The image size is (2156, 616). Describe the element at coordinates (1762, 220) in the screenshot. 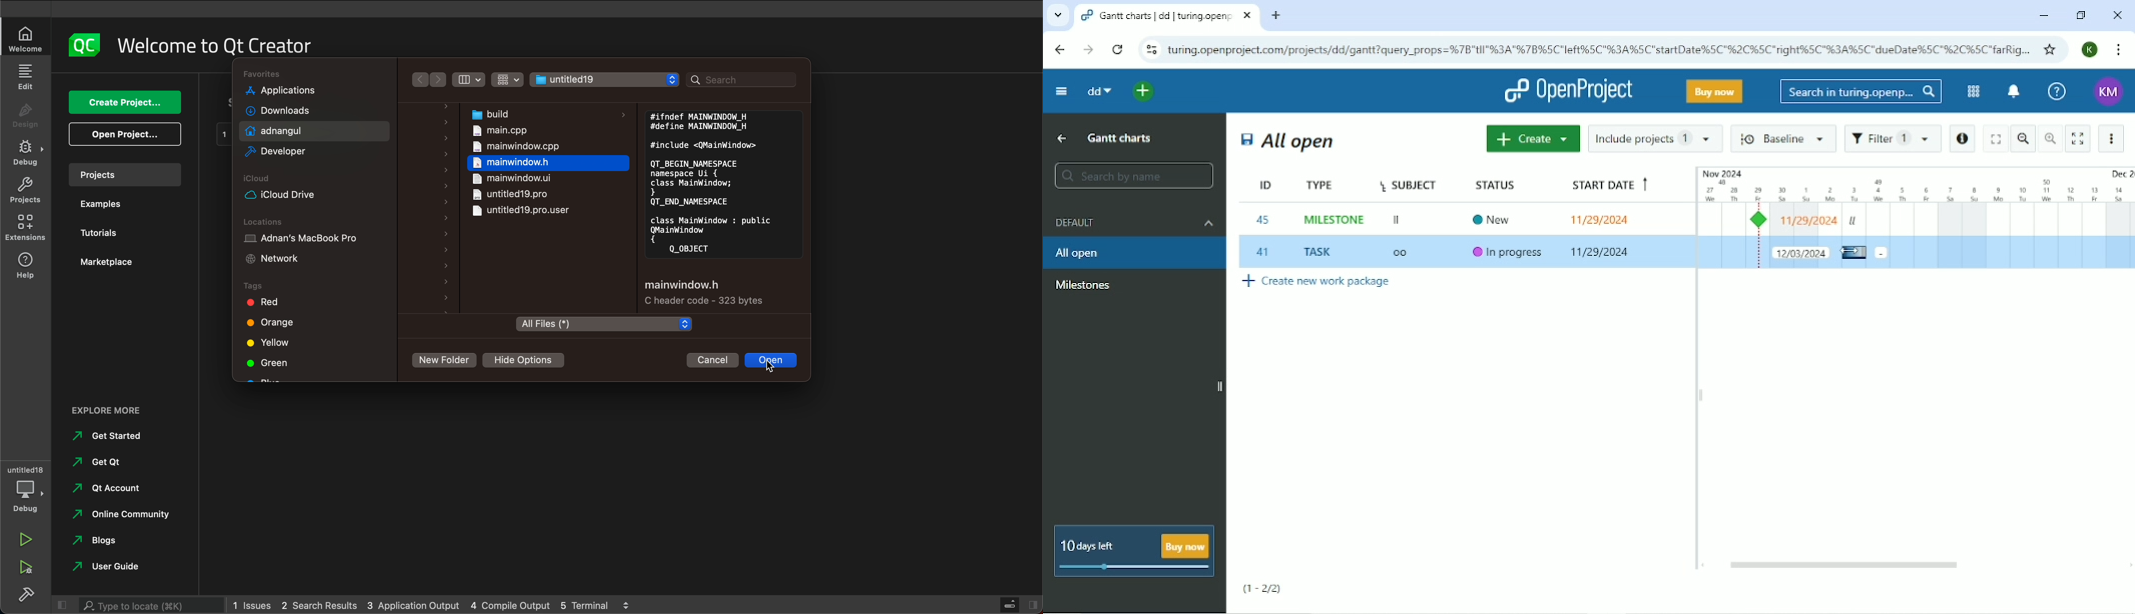

I see `Milestone` at that location.